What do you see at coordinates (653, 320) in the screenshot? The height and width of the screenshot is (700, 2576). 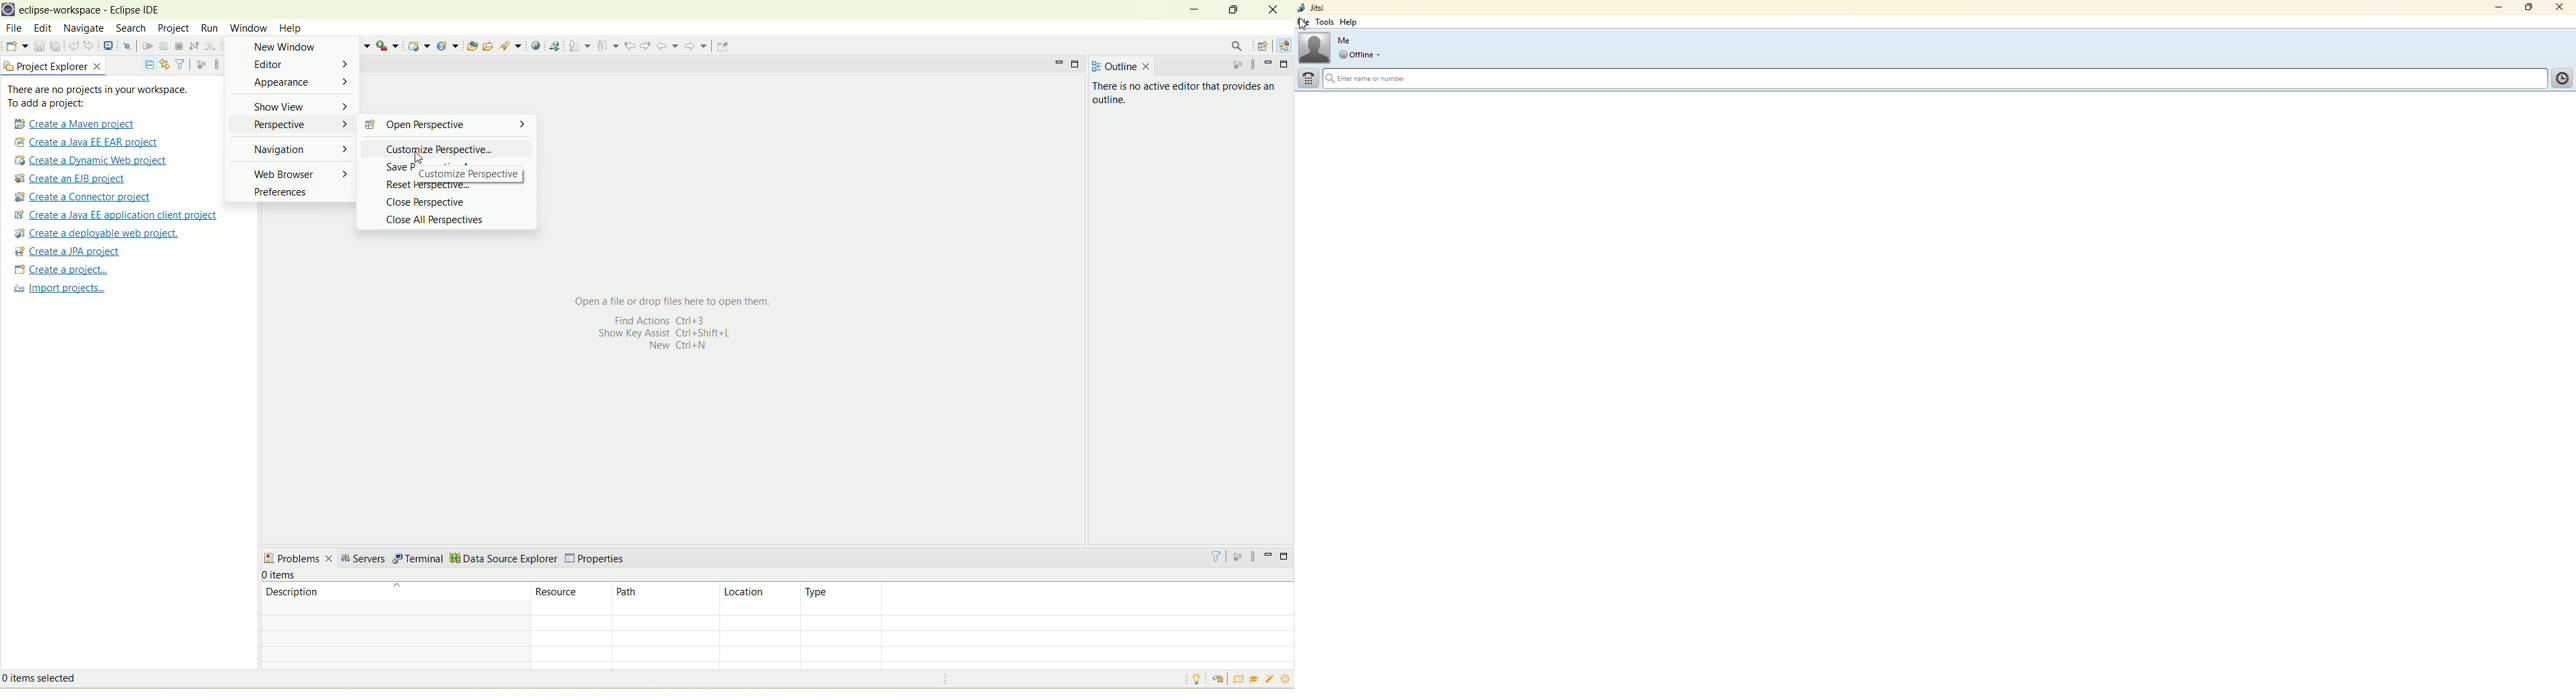 I see `Find actions Ctrl+3` at bounding box center [653, 320].